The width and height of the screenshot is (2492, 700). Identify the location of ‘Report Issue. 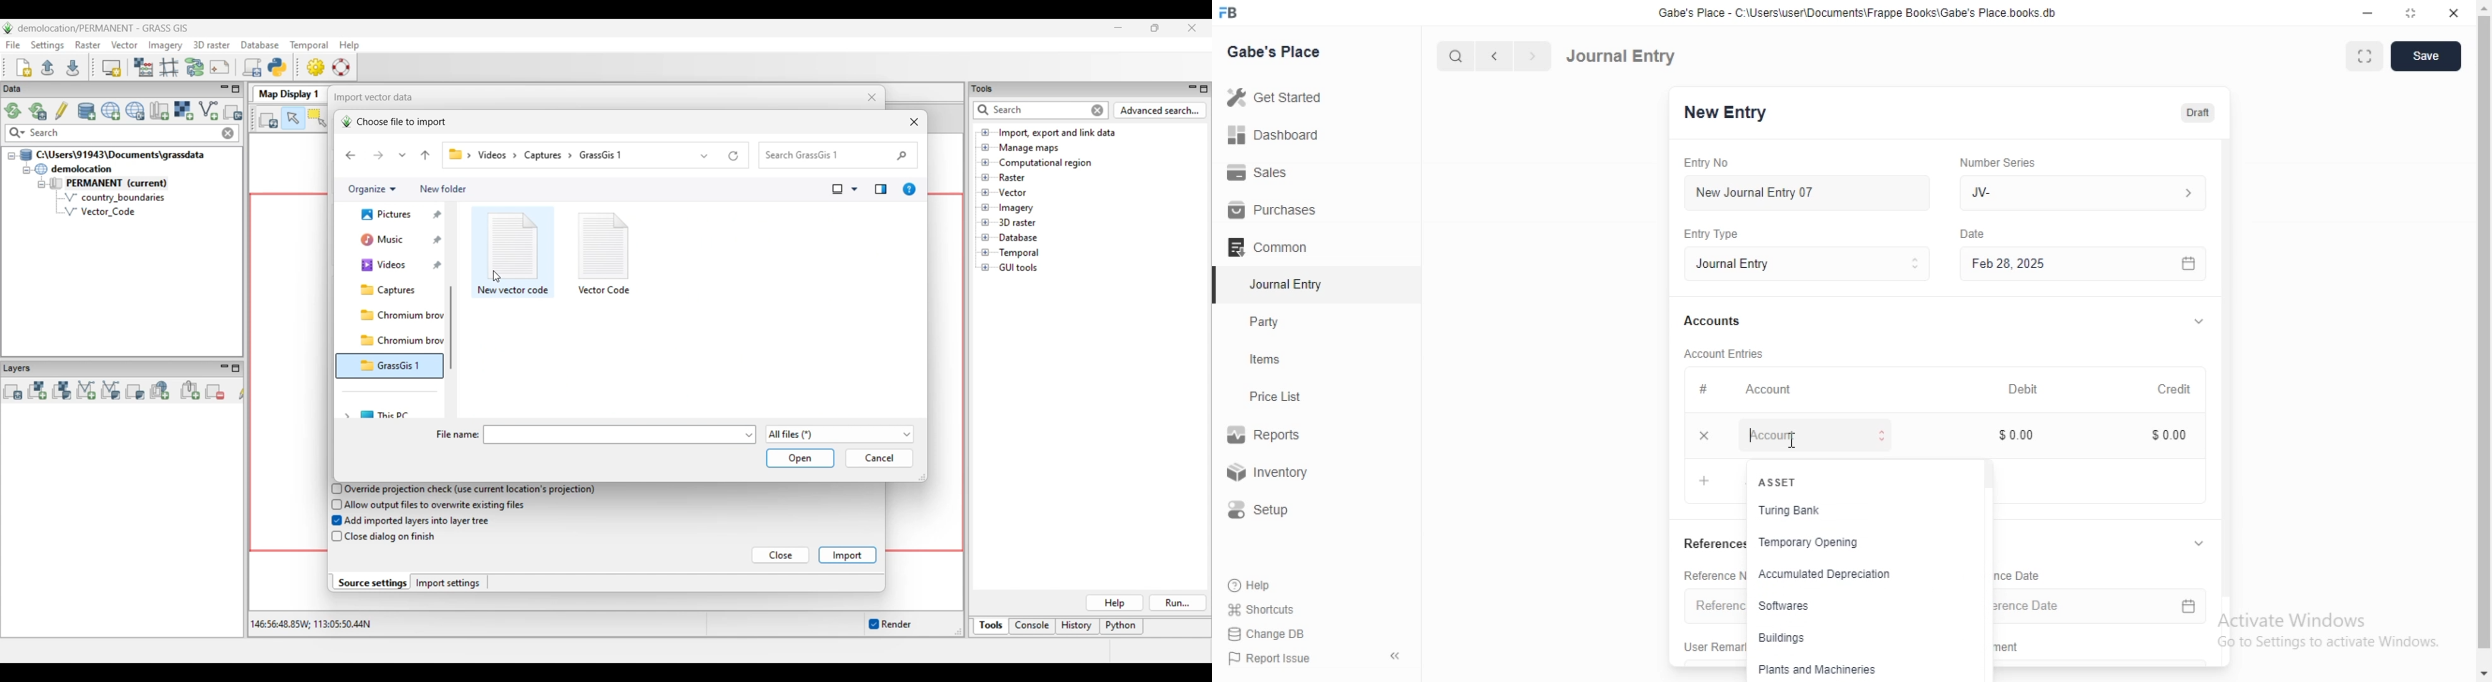
(1267, 658).